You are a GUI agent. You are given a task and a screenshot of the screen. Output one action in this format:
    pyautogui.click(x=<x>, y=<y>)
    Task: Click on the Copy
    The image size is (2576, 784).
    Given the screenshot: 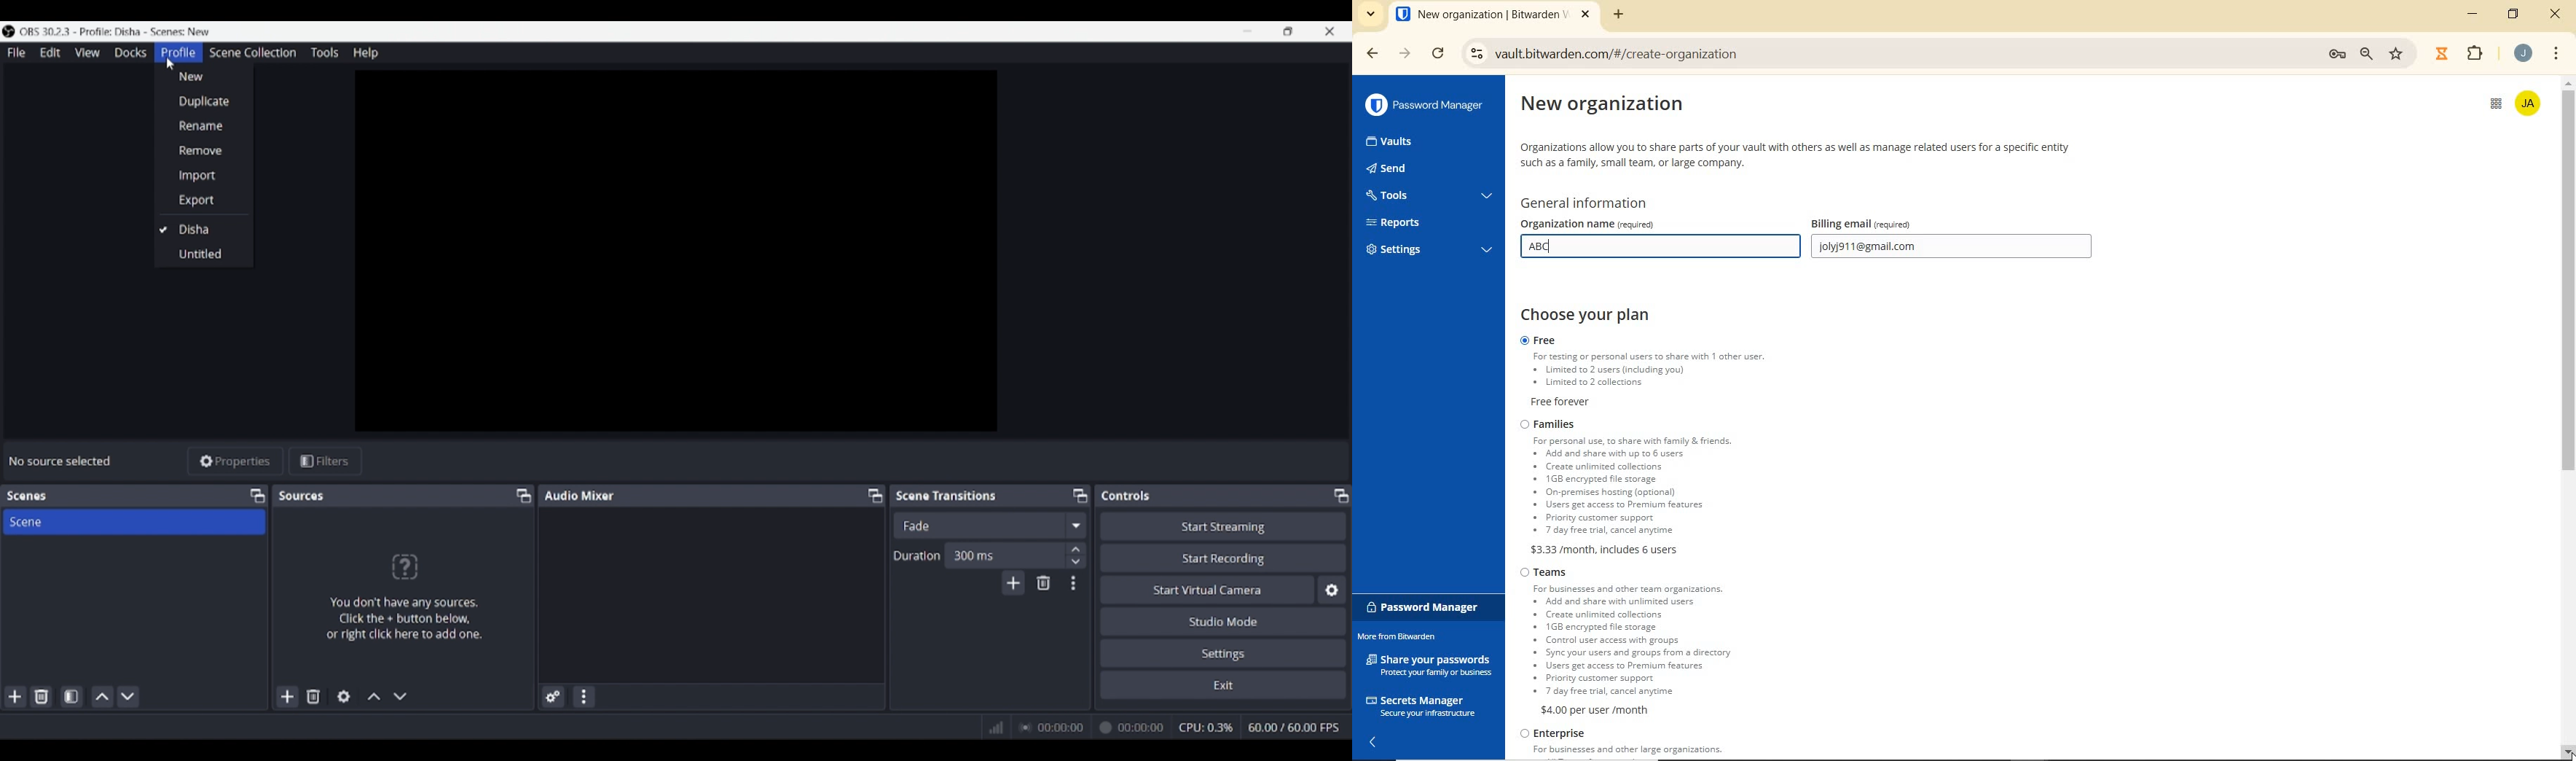 What is the action you would take?
    pyautogui.click(x=519, y=496)
    